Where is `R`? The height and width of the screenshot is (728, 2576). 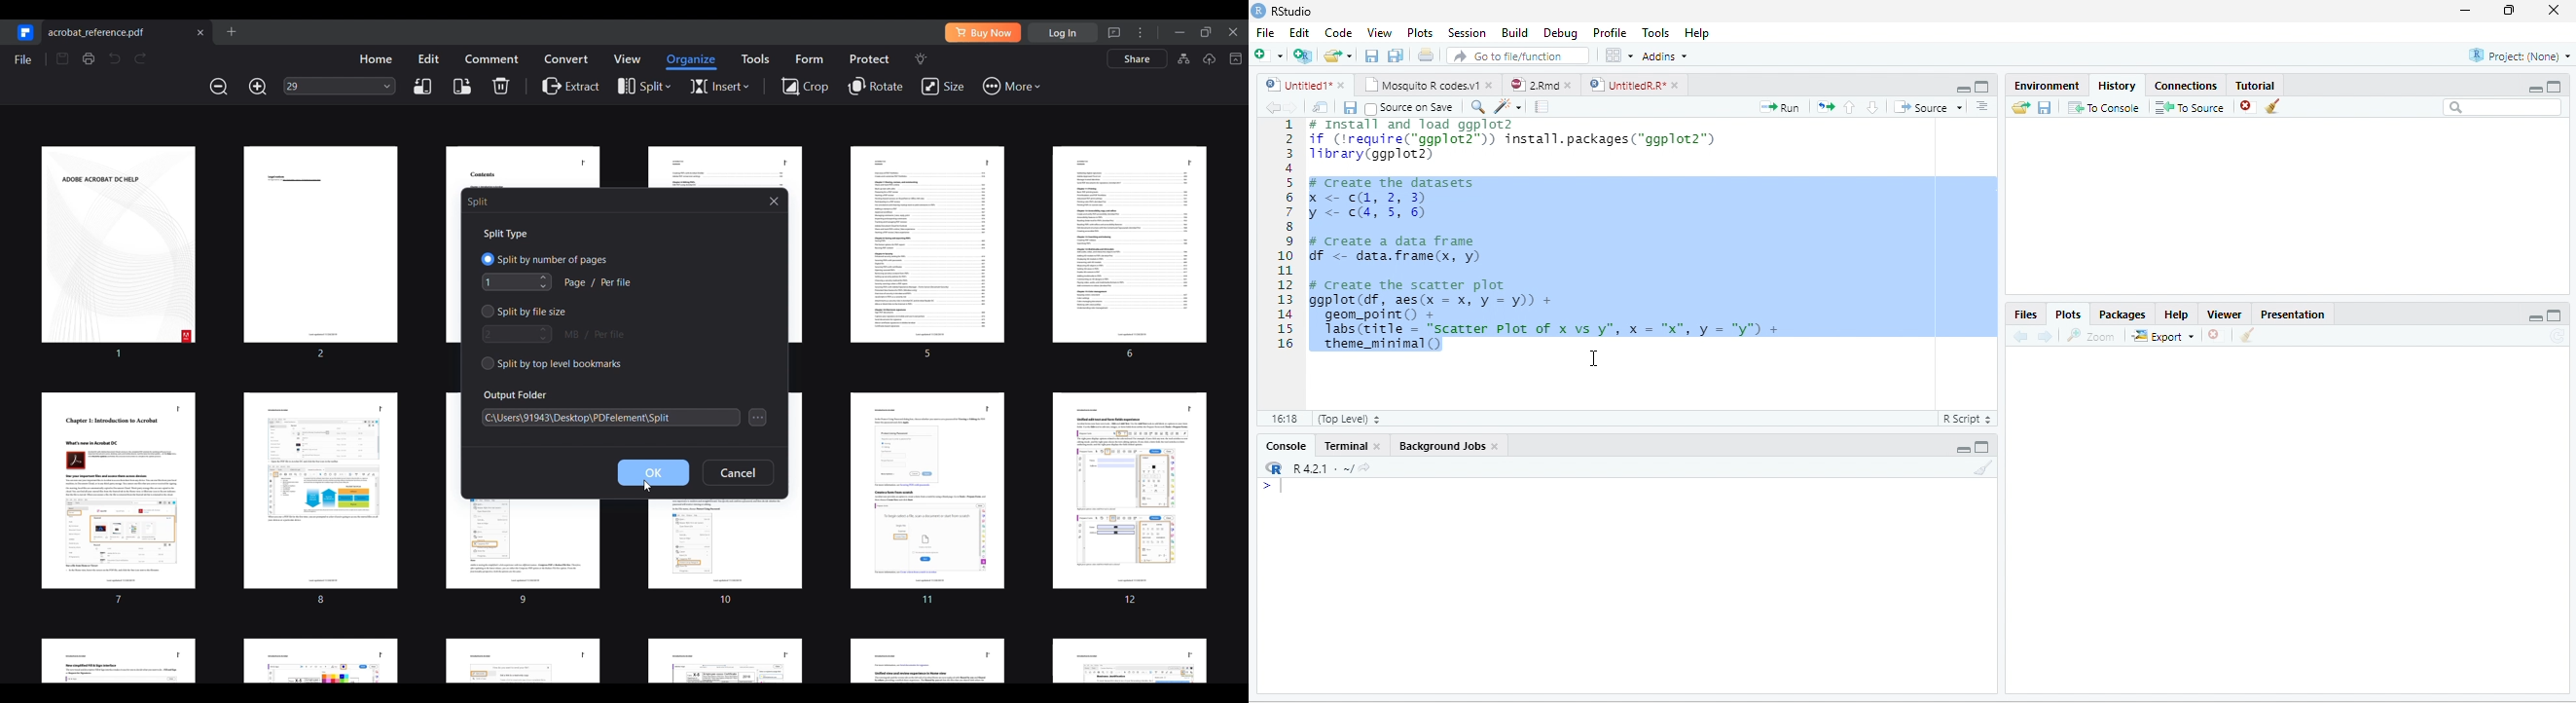 R is located at coordinates (1273, 467).